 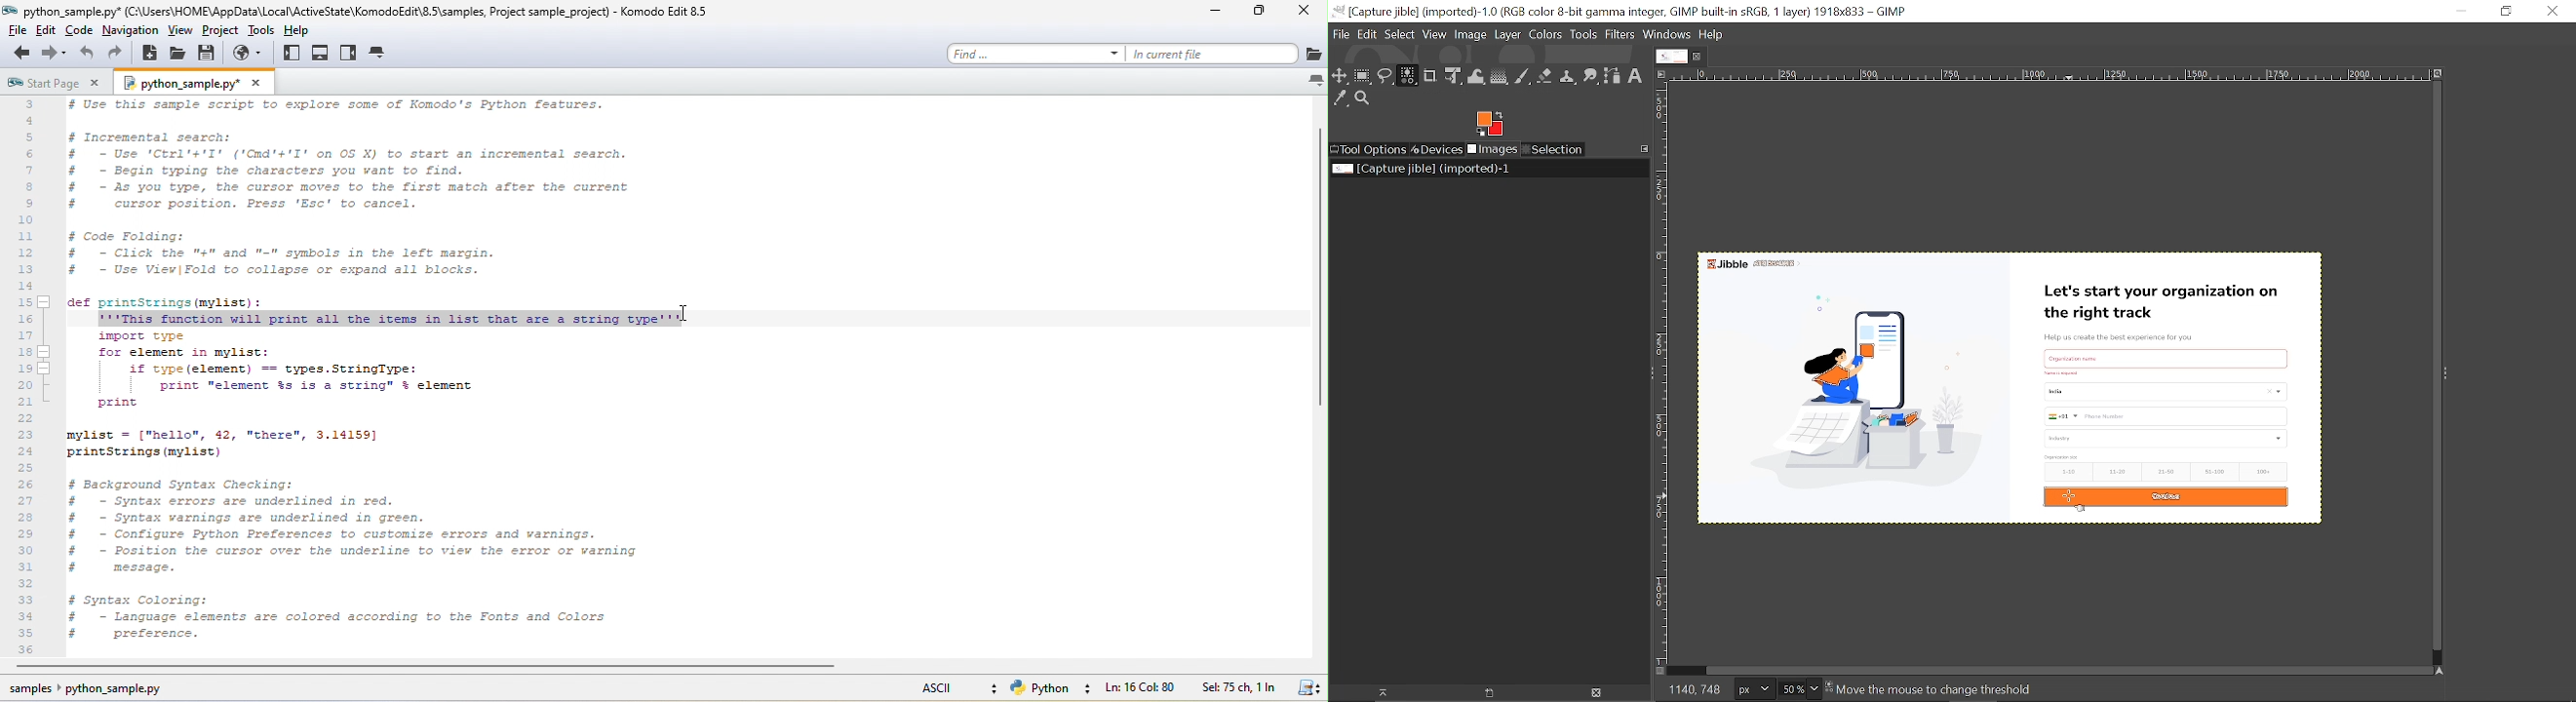 I want to click on Current zoom, so click(x=1790, y=689).